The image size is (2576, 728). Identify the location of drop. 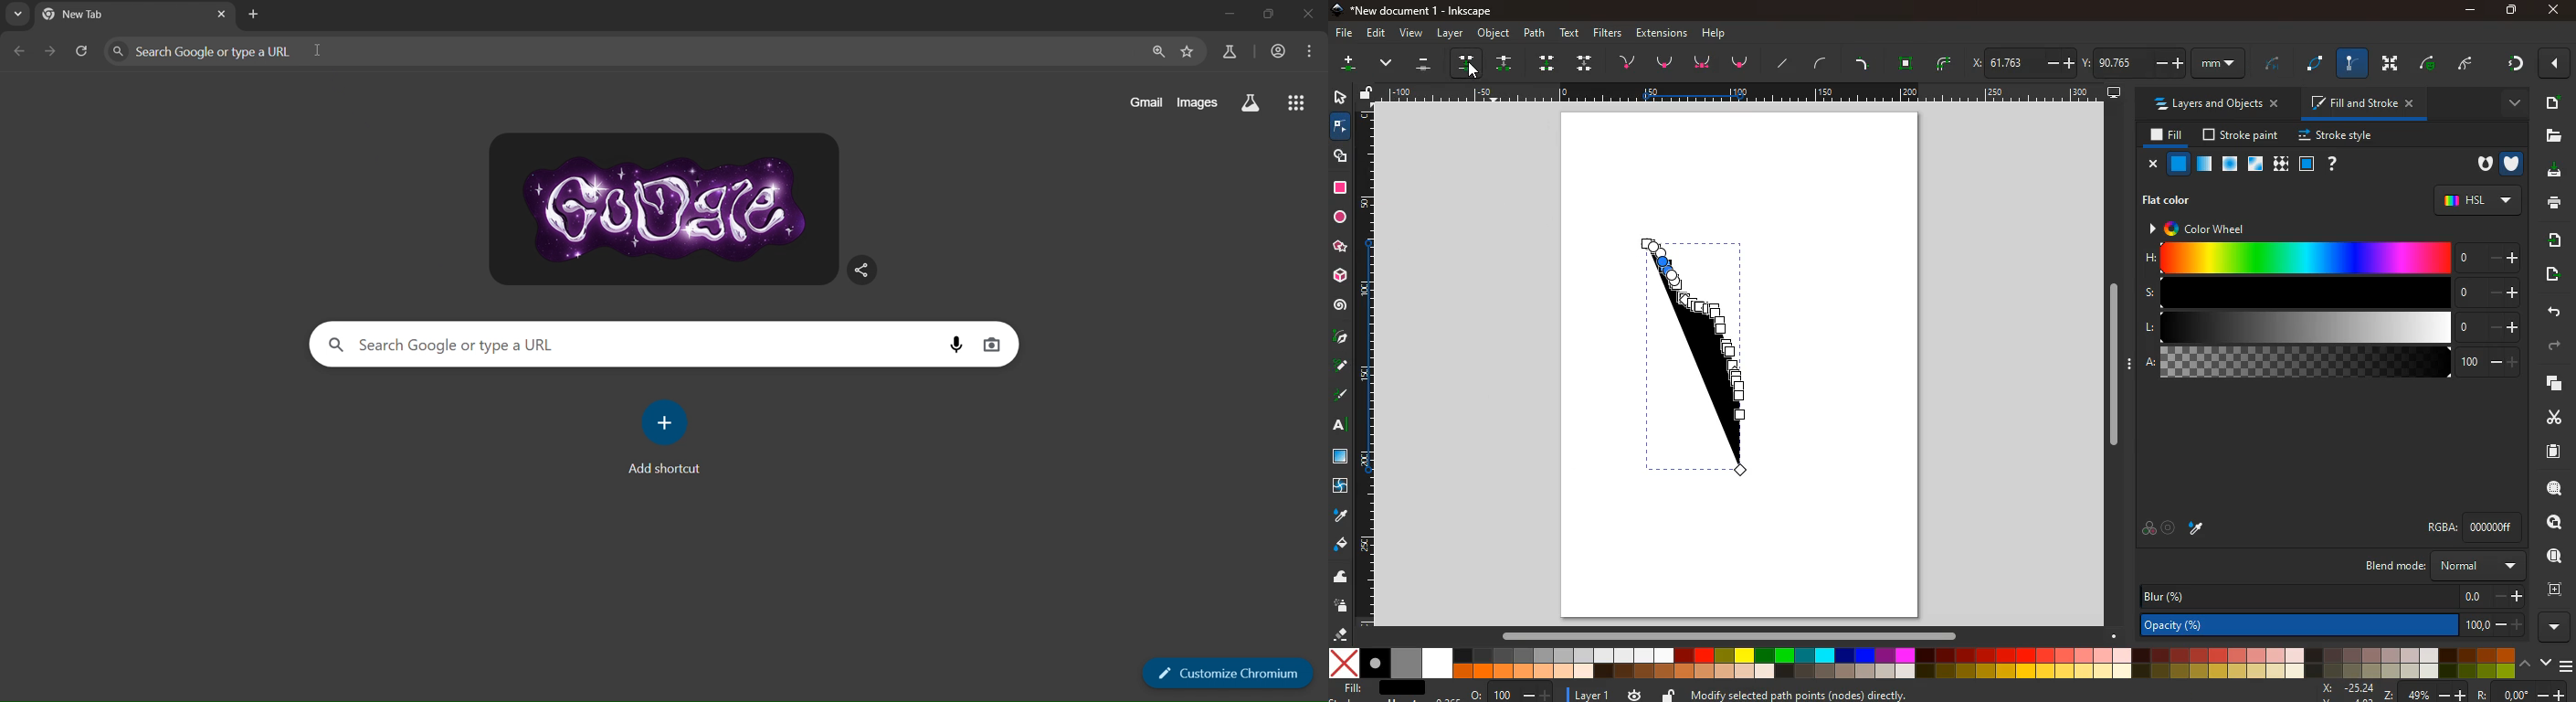
(2200, 530).